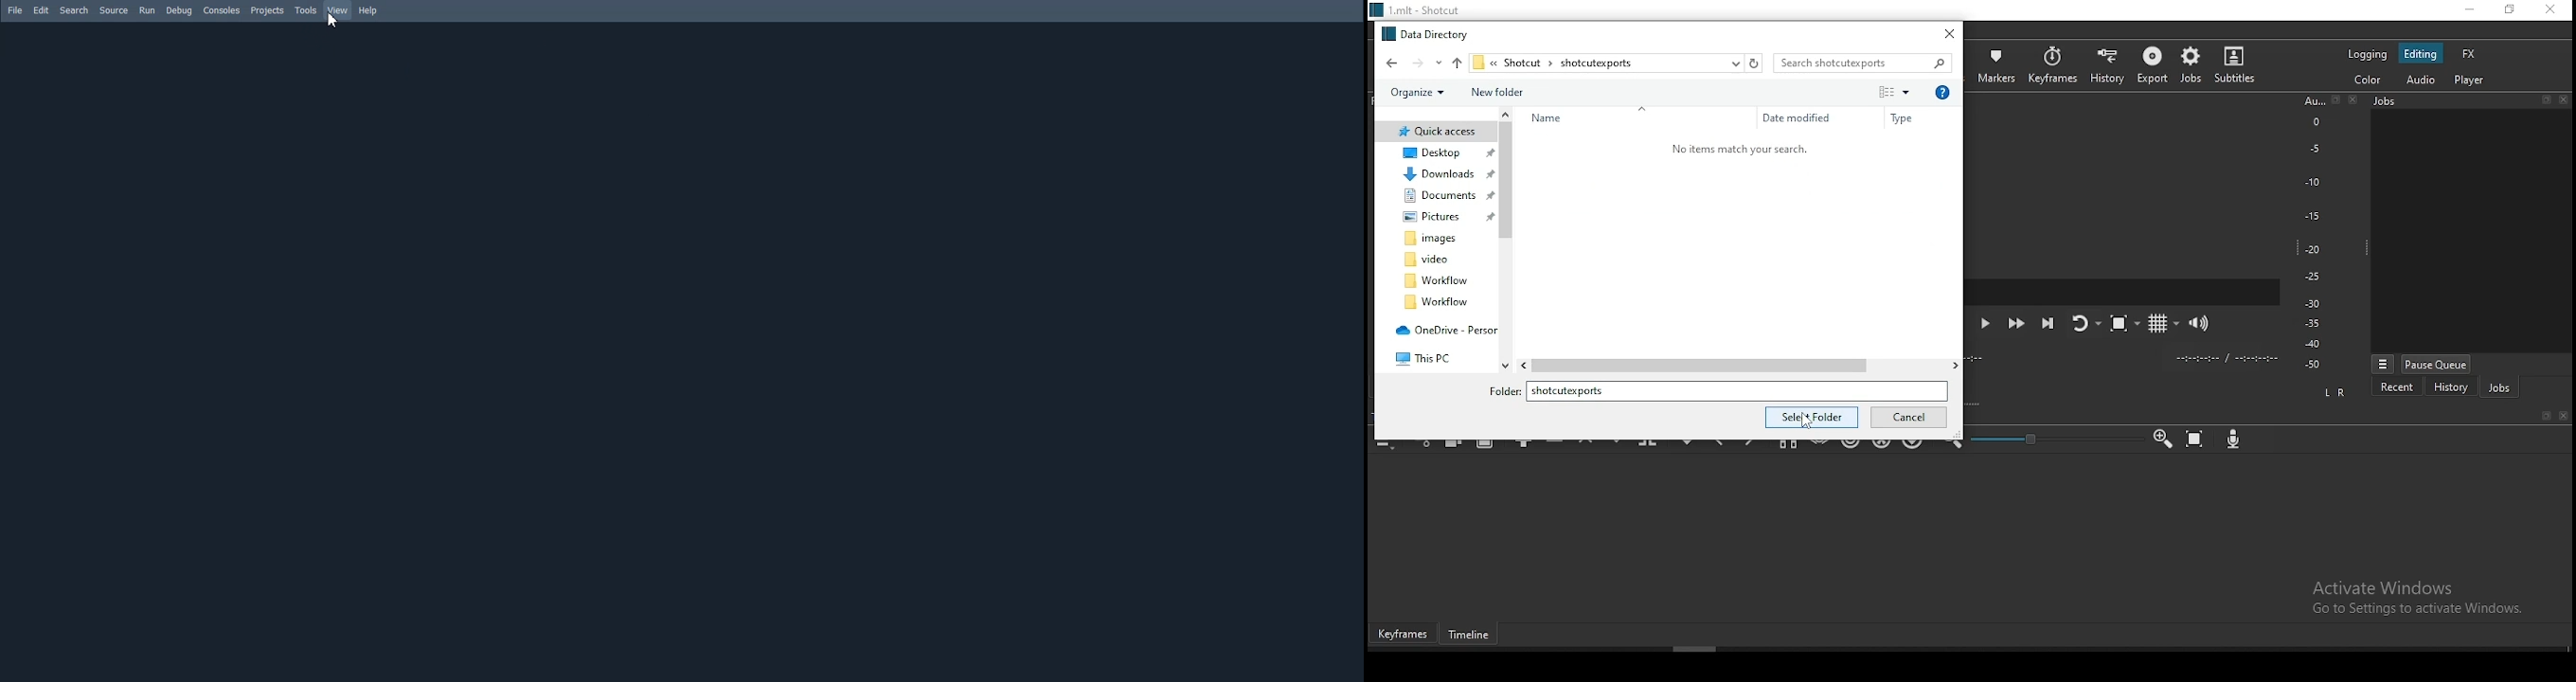 The image size is (2576, 700). Describe the element at coordinates (1909, 418) in the screenshot. I see `cancel` at that location.